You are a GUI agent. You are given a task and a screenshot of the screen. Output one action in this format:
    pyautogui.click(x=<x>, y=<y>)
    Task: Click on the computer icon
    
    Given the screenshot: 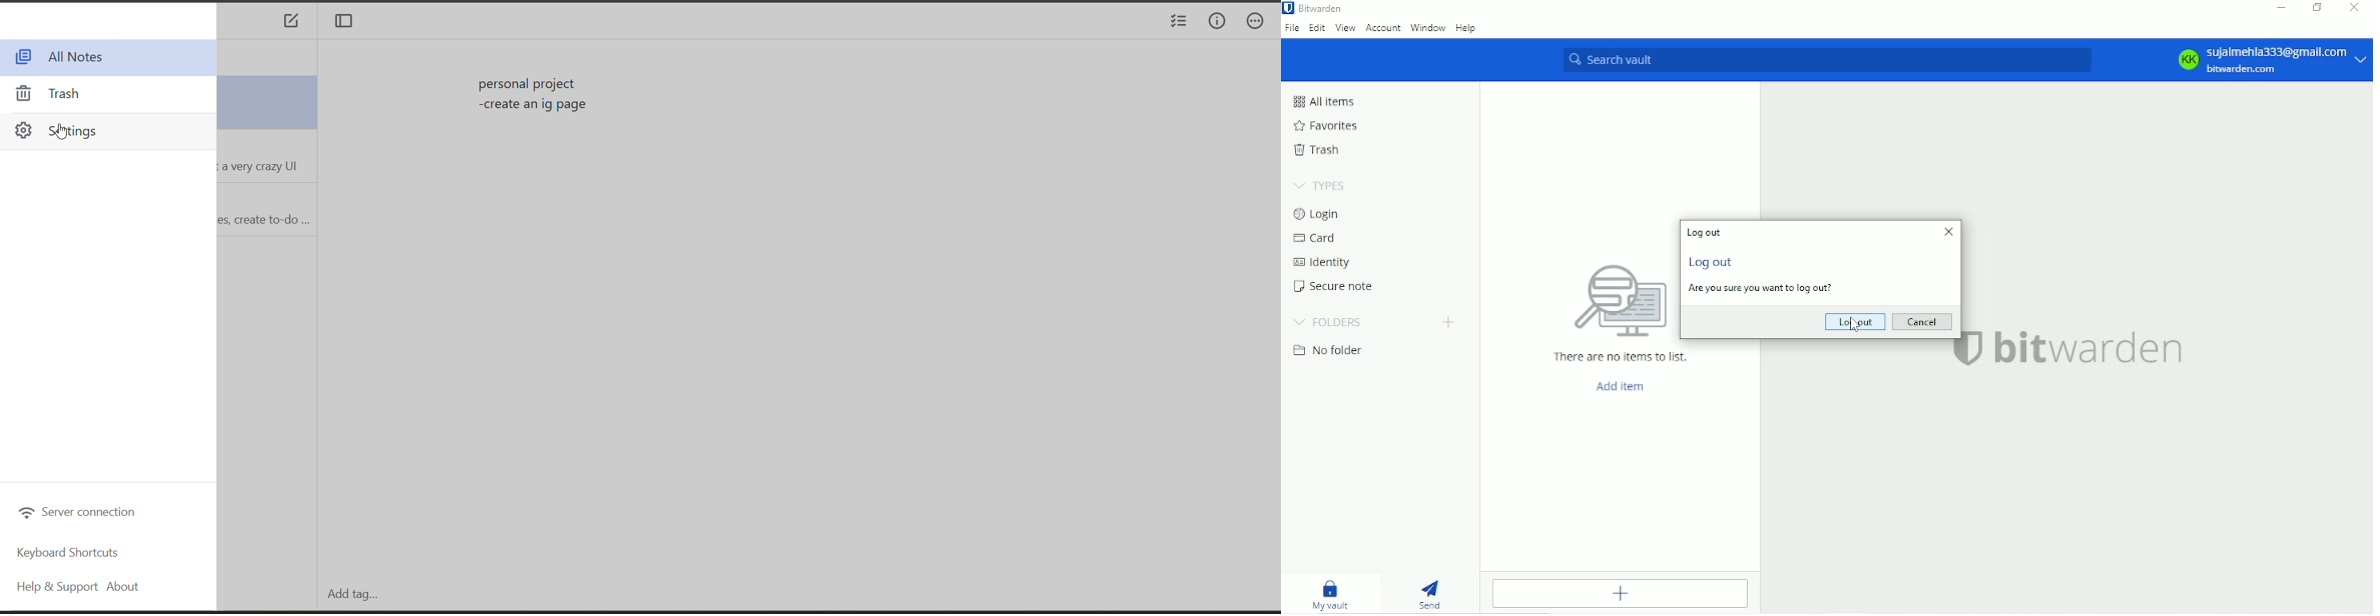 What is the action you would take?
    pyautogui.click(x=1620, y=302)
    